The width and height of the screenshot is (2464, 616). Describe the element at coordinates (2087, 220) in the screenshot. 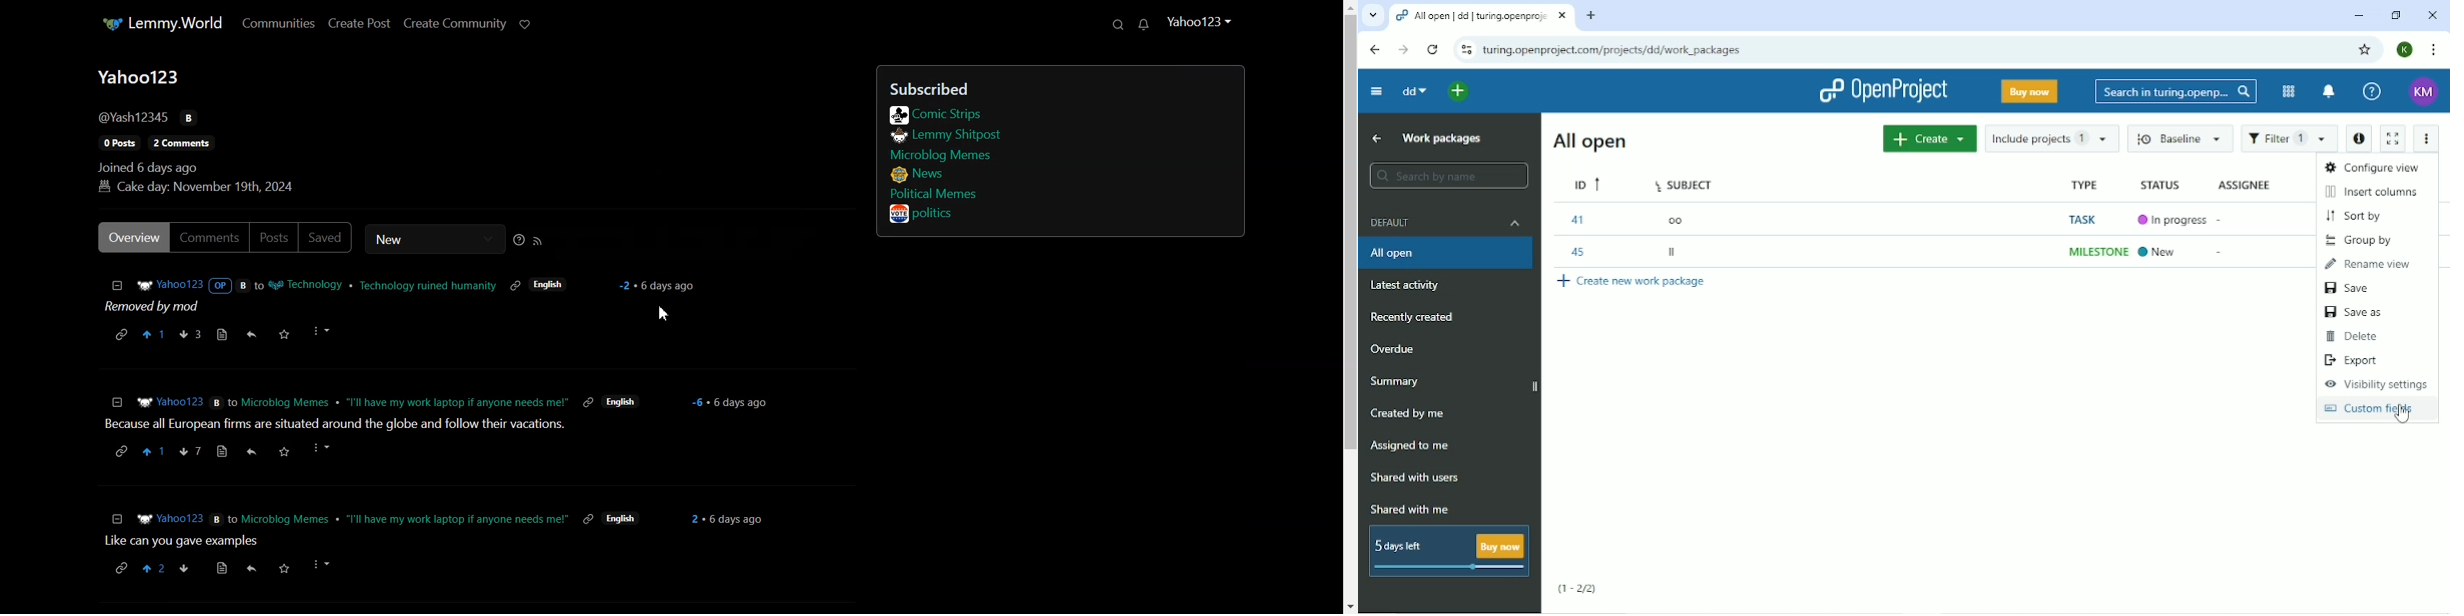

I see `TASK` at that location.